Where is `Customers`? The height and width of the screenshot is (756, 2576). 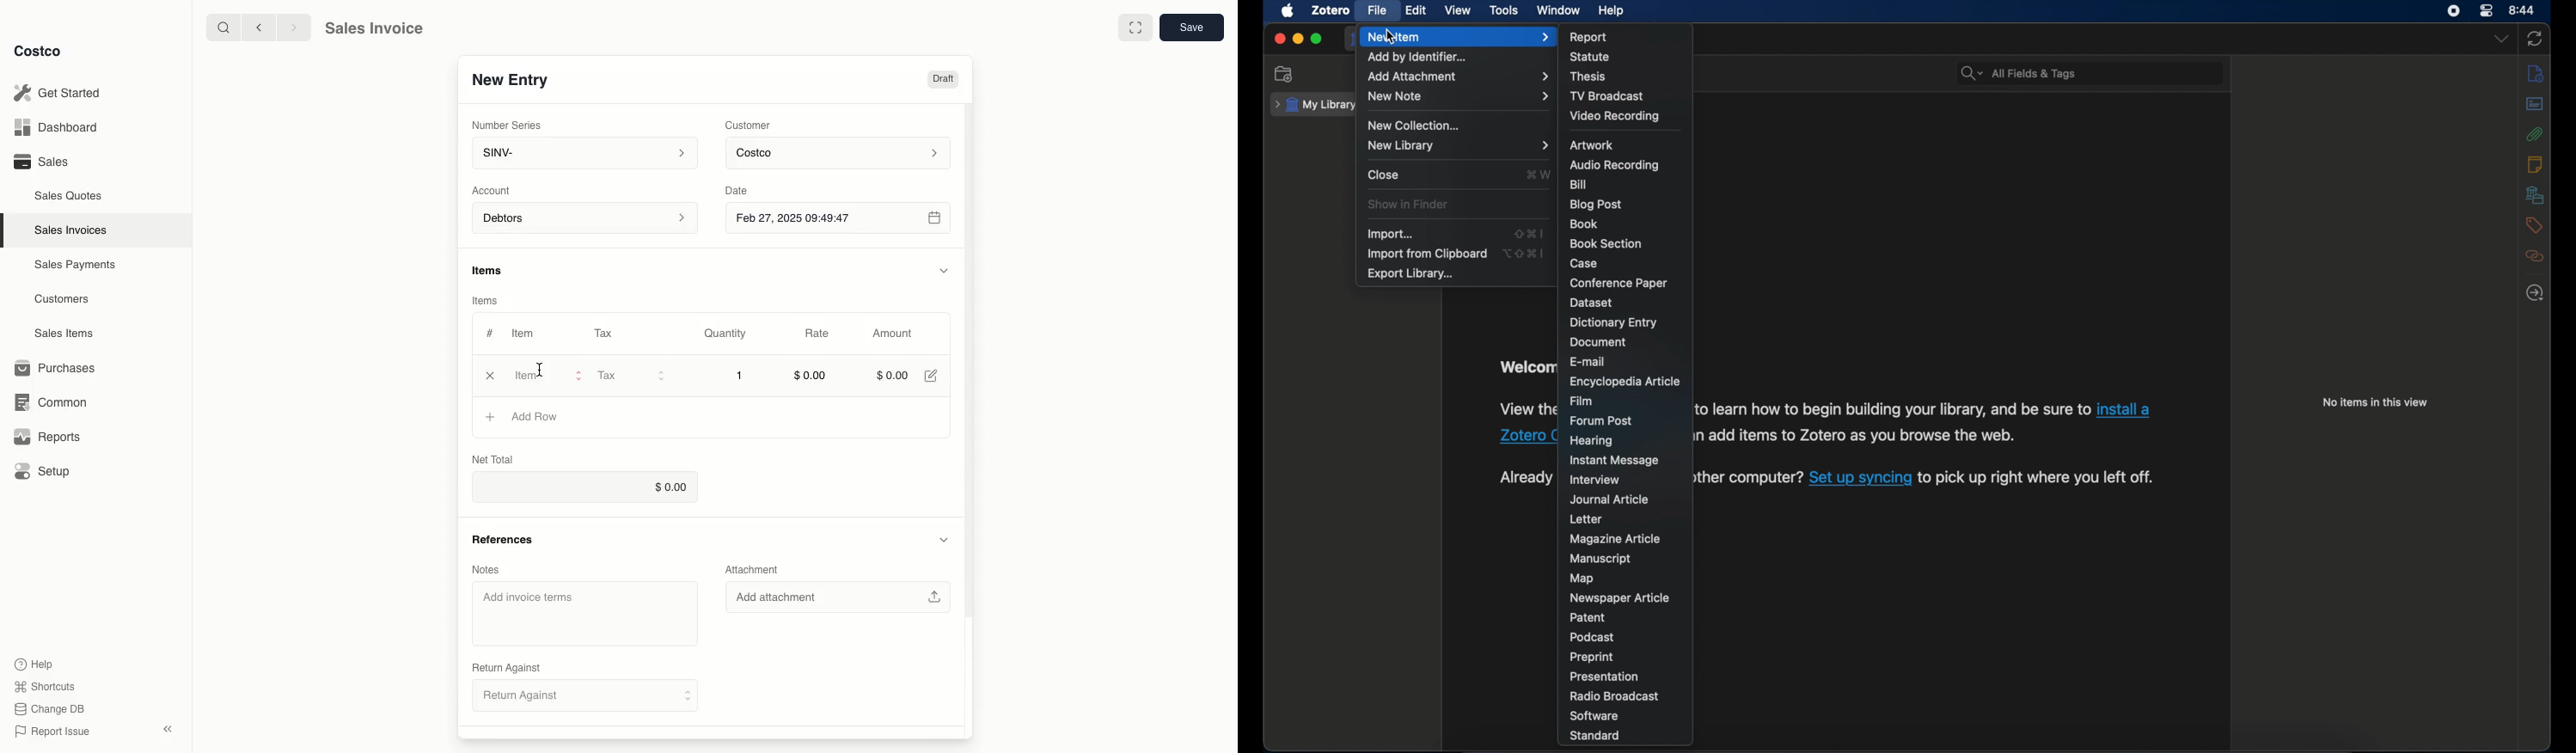
Customers is located at coordinates (64, 299).